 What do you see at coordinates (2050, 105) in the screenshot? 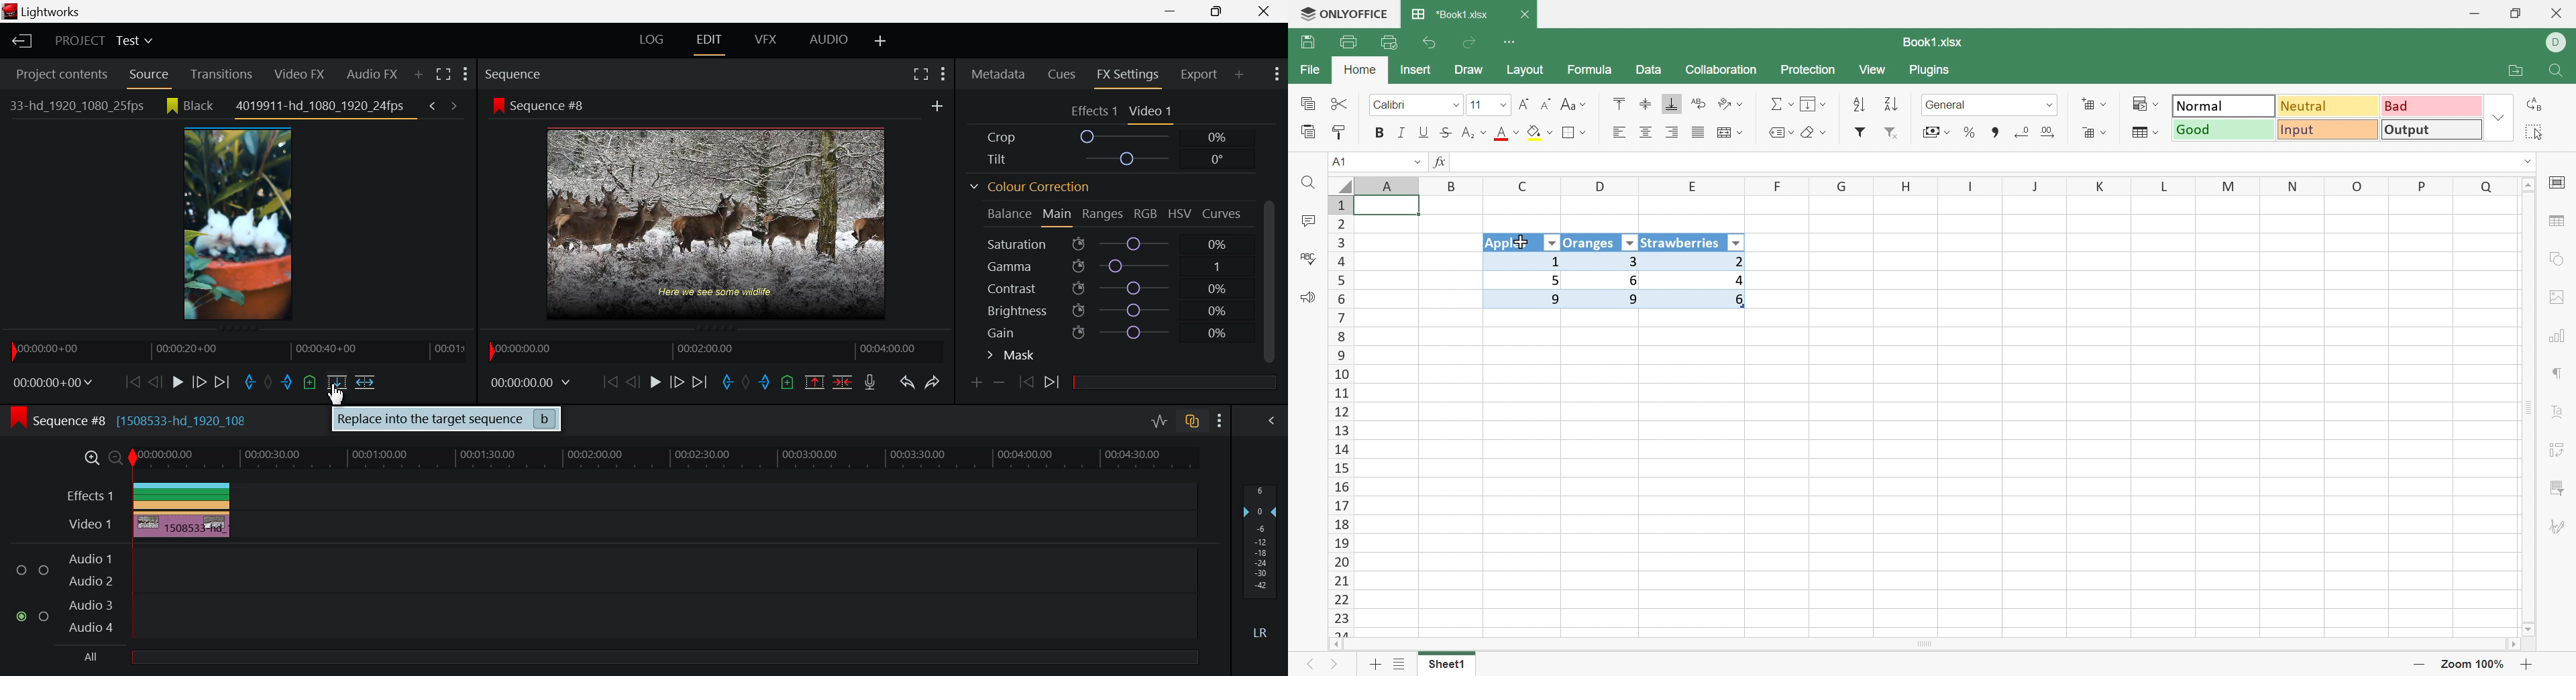
I see `Drop down` at bounding box center [2050, 105].